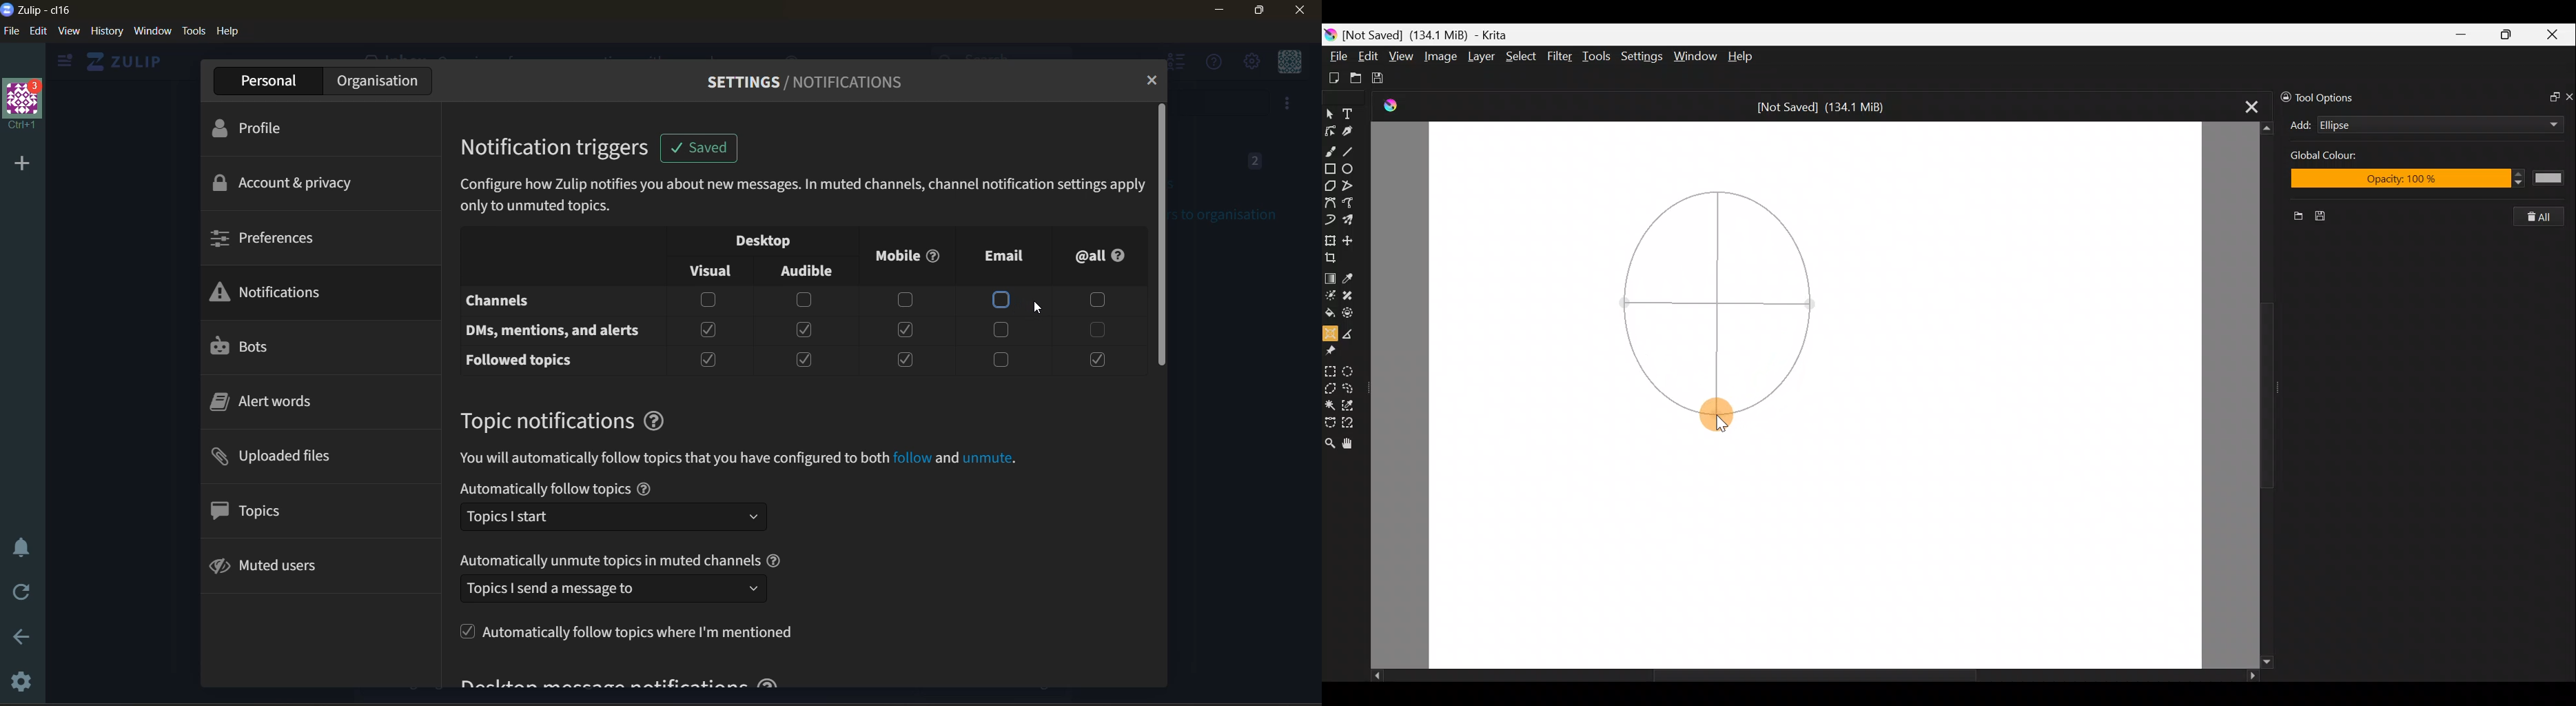 The width and height of the screenshot is (2576, 728). I want to click on Calligraphy, so click(1353, 129).